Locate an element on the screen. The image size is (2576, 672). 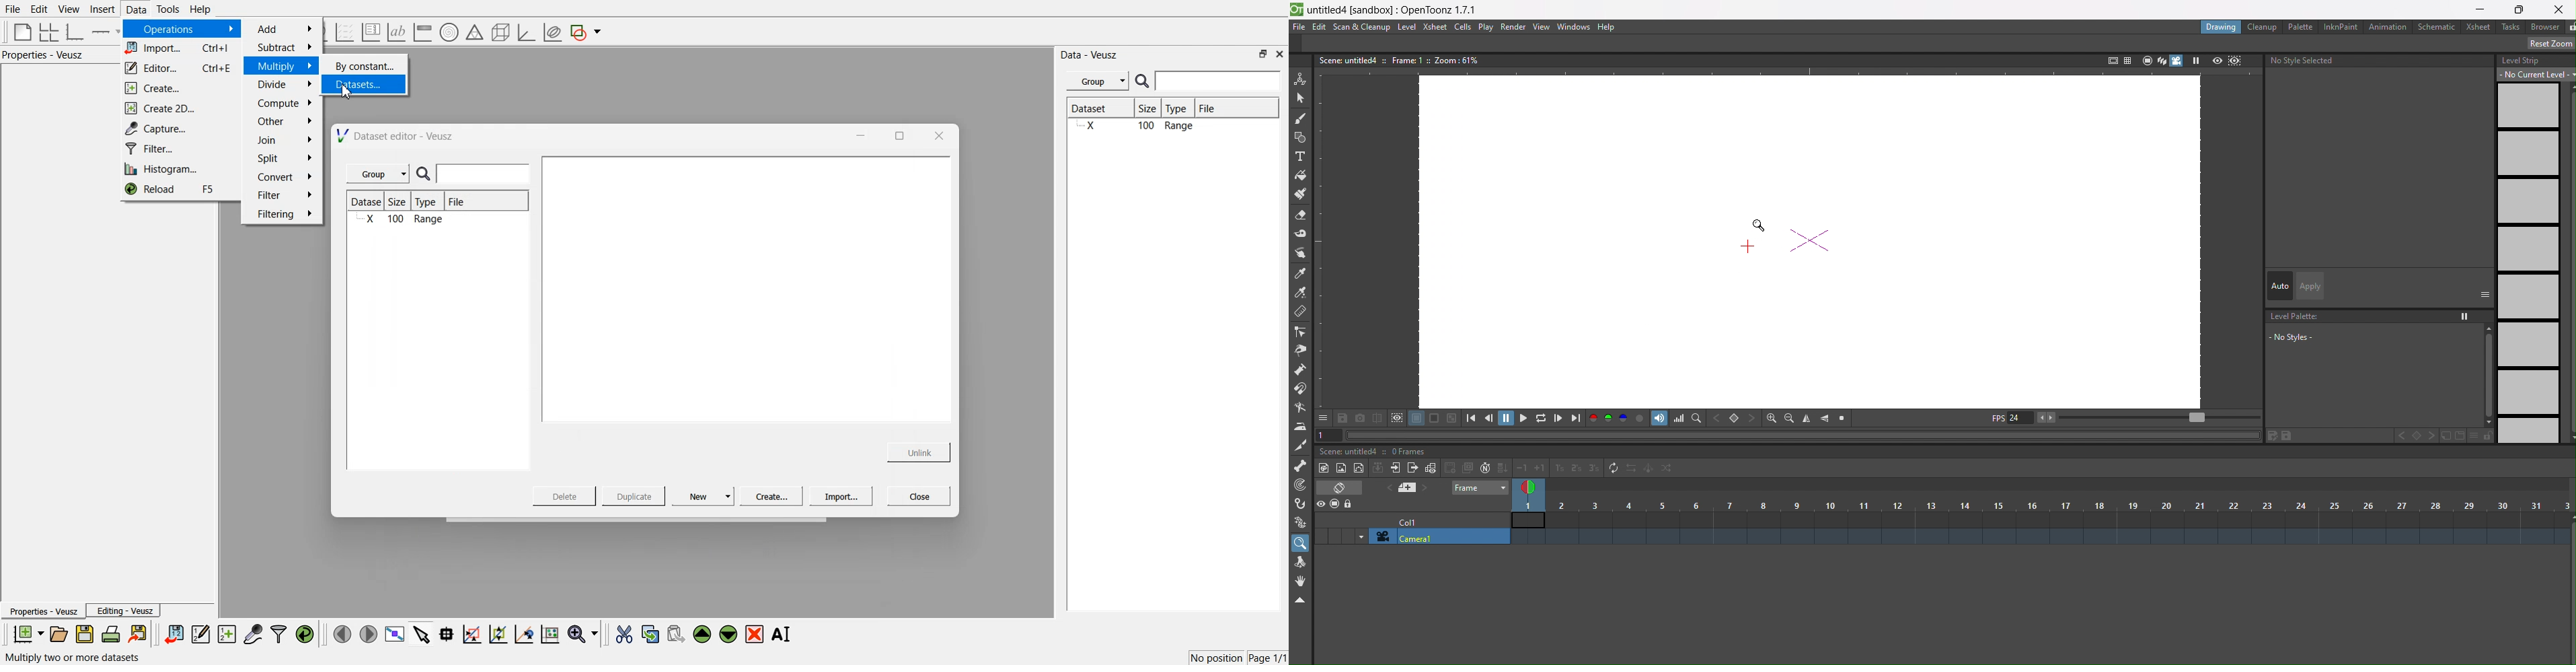
Insert is located at coordinates (101, 9).